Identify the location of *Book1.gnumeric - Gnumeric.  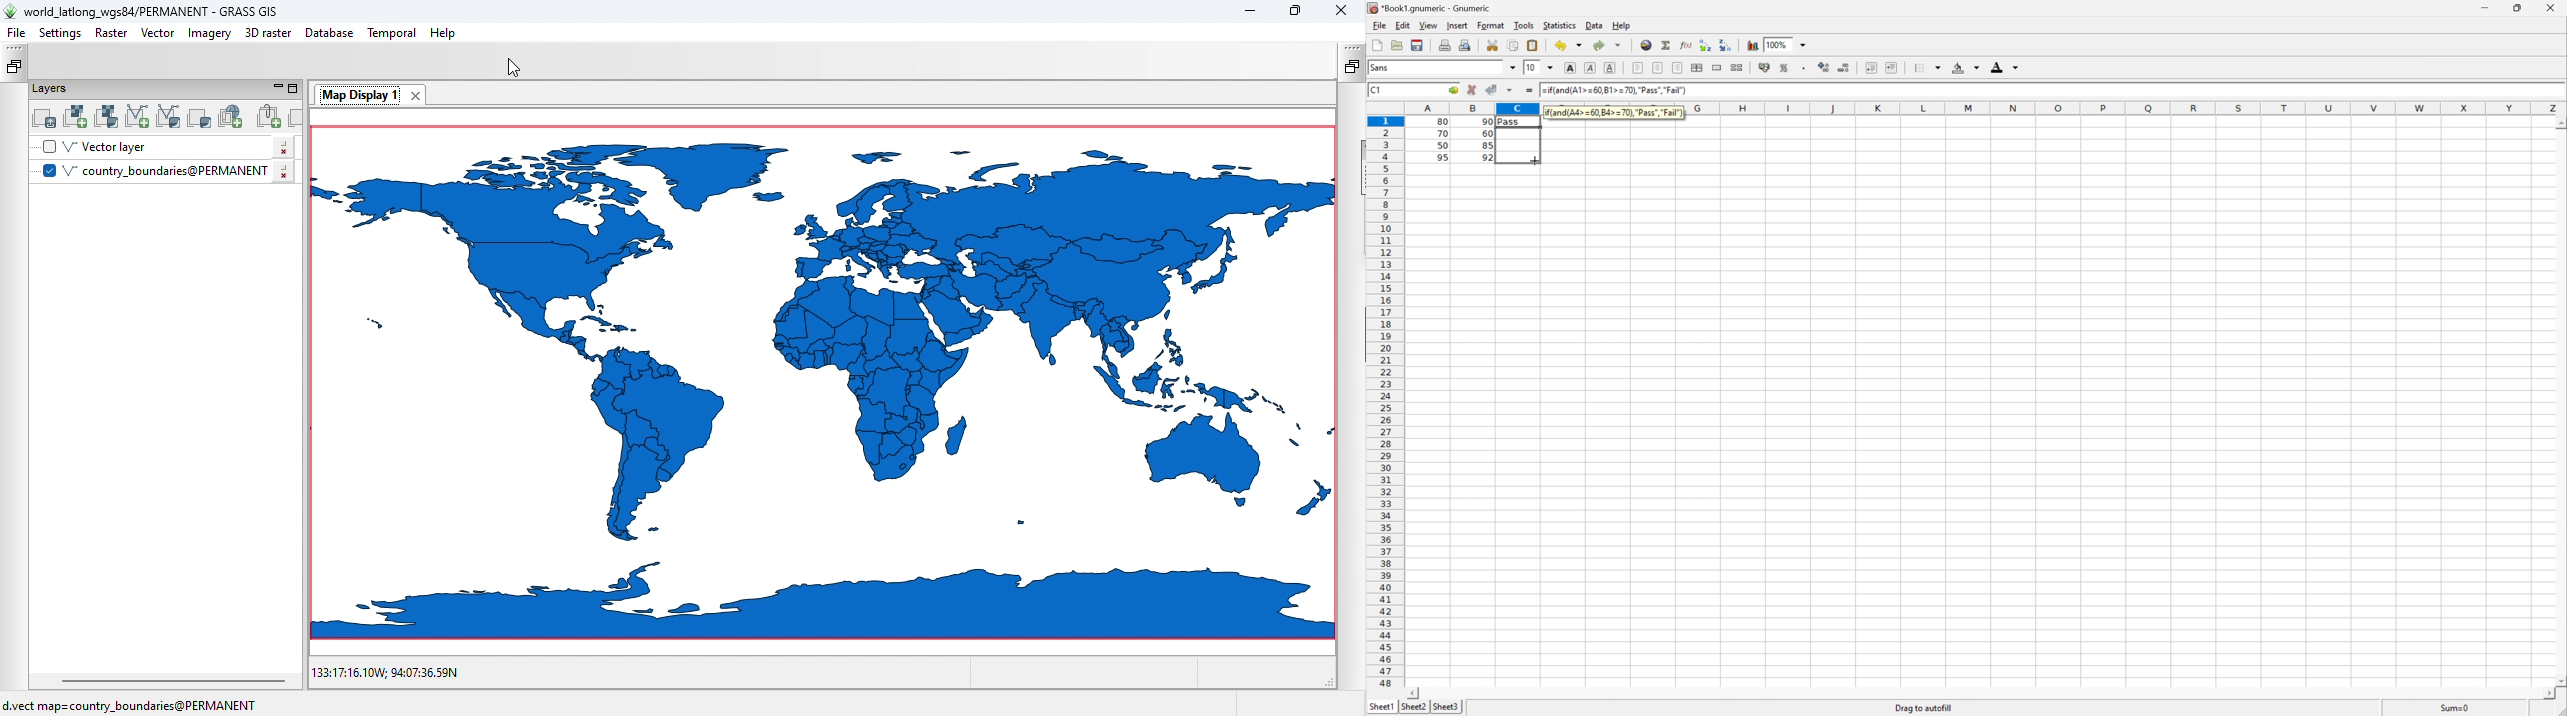
(1427, 8).